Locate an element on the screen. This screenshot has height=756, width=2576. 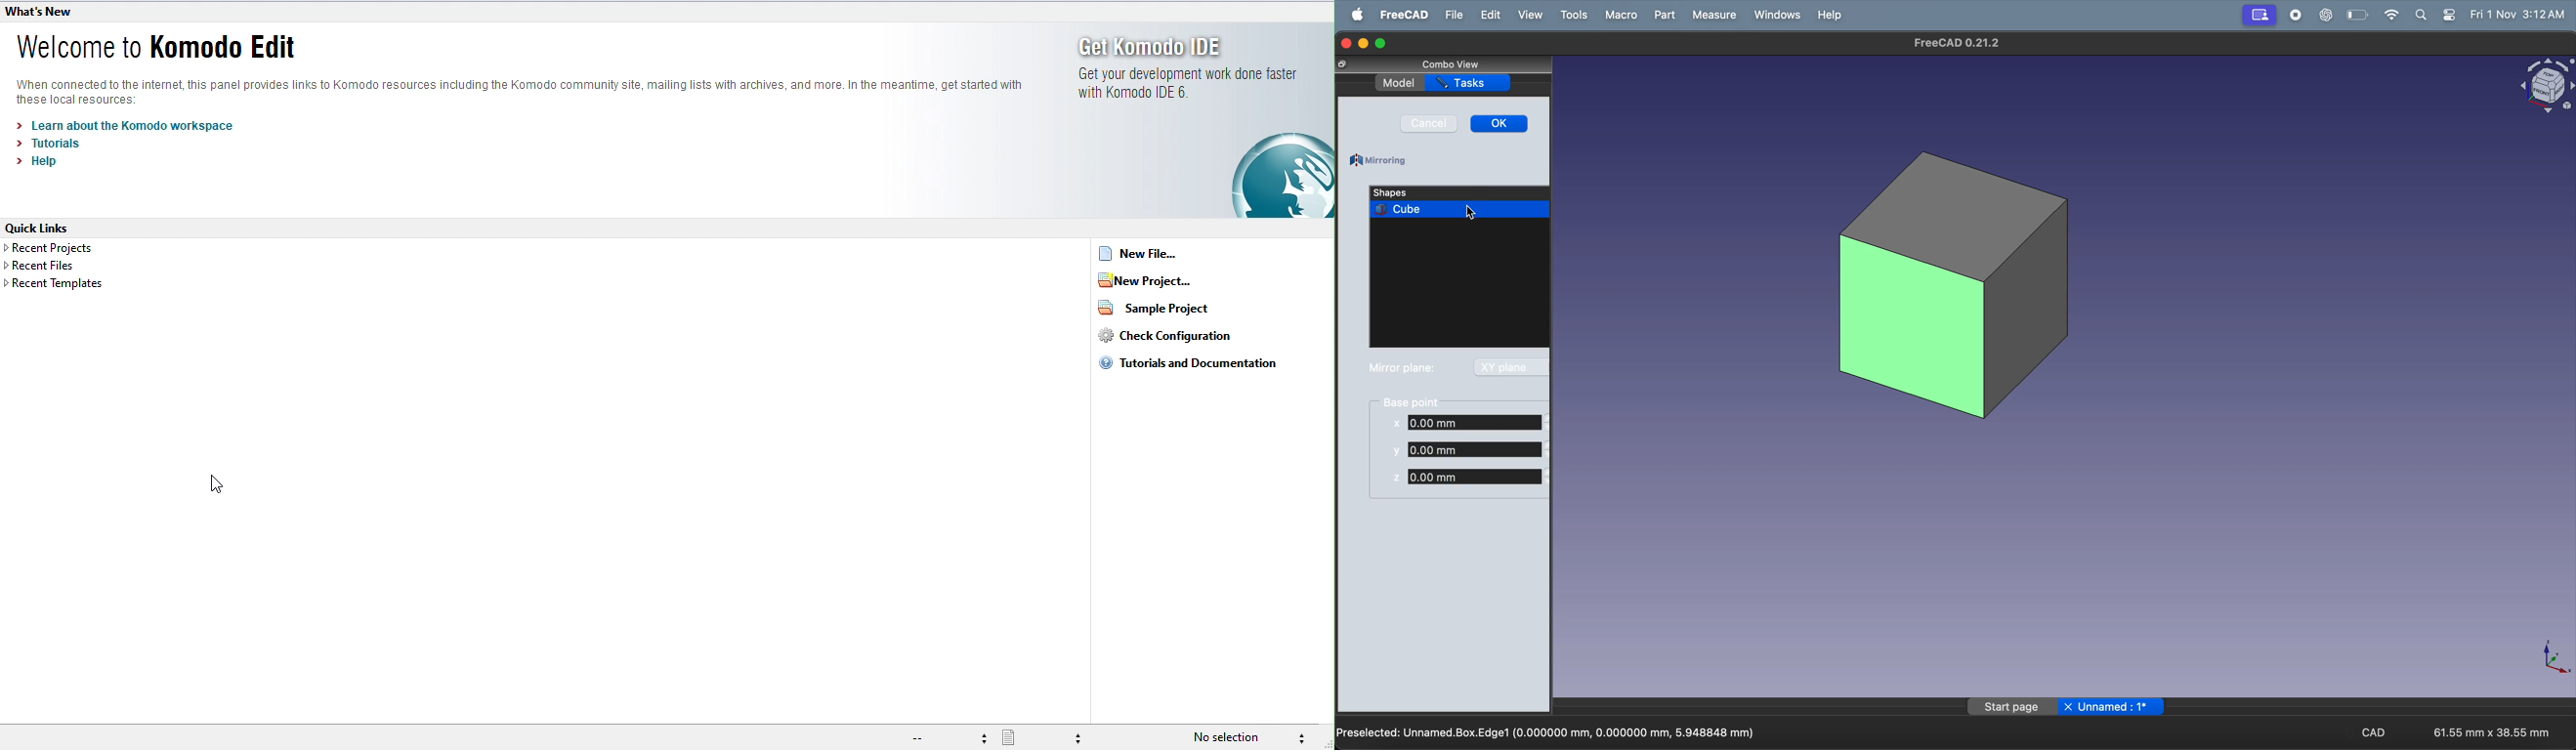
battery is located at coordinates (2359, 15).